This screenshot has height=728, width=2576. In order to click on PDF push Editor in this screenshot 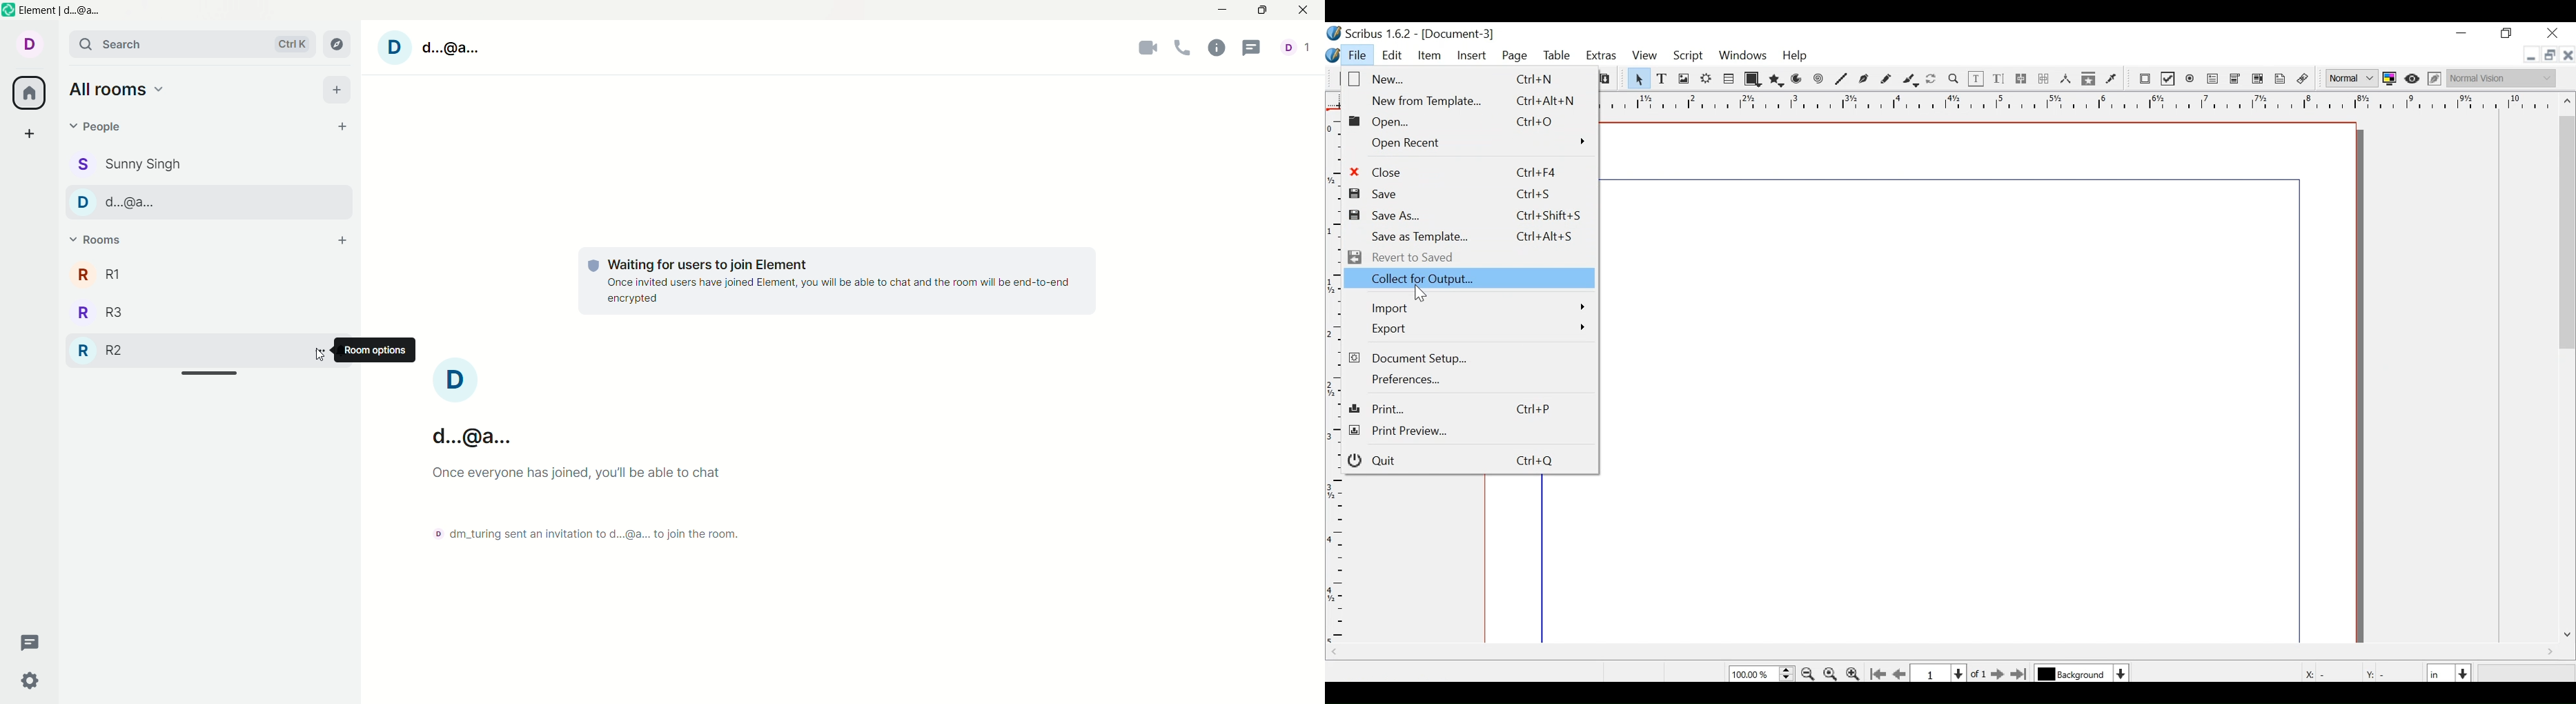, I will do `click(2145, 80)`.